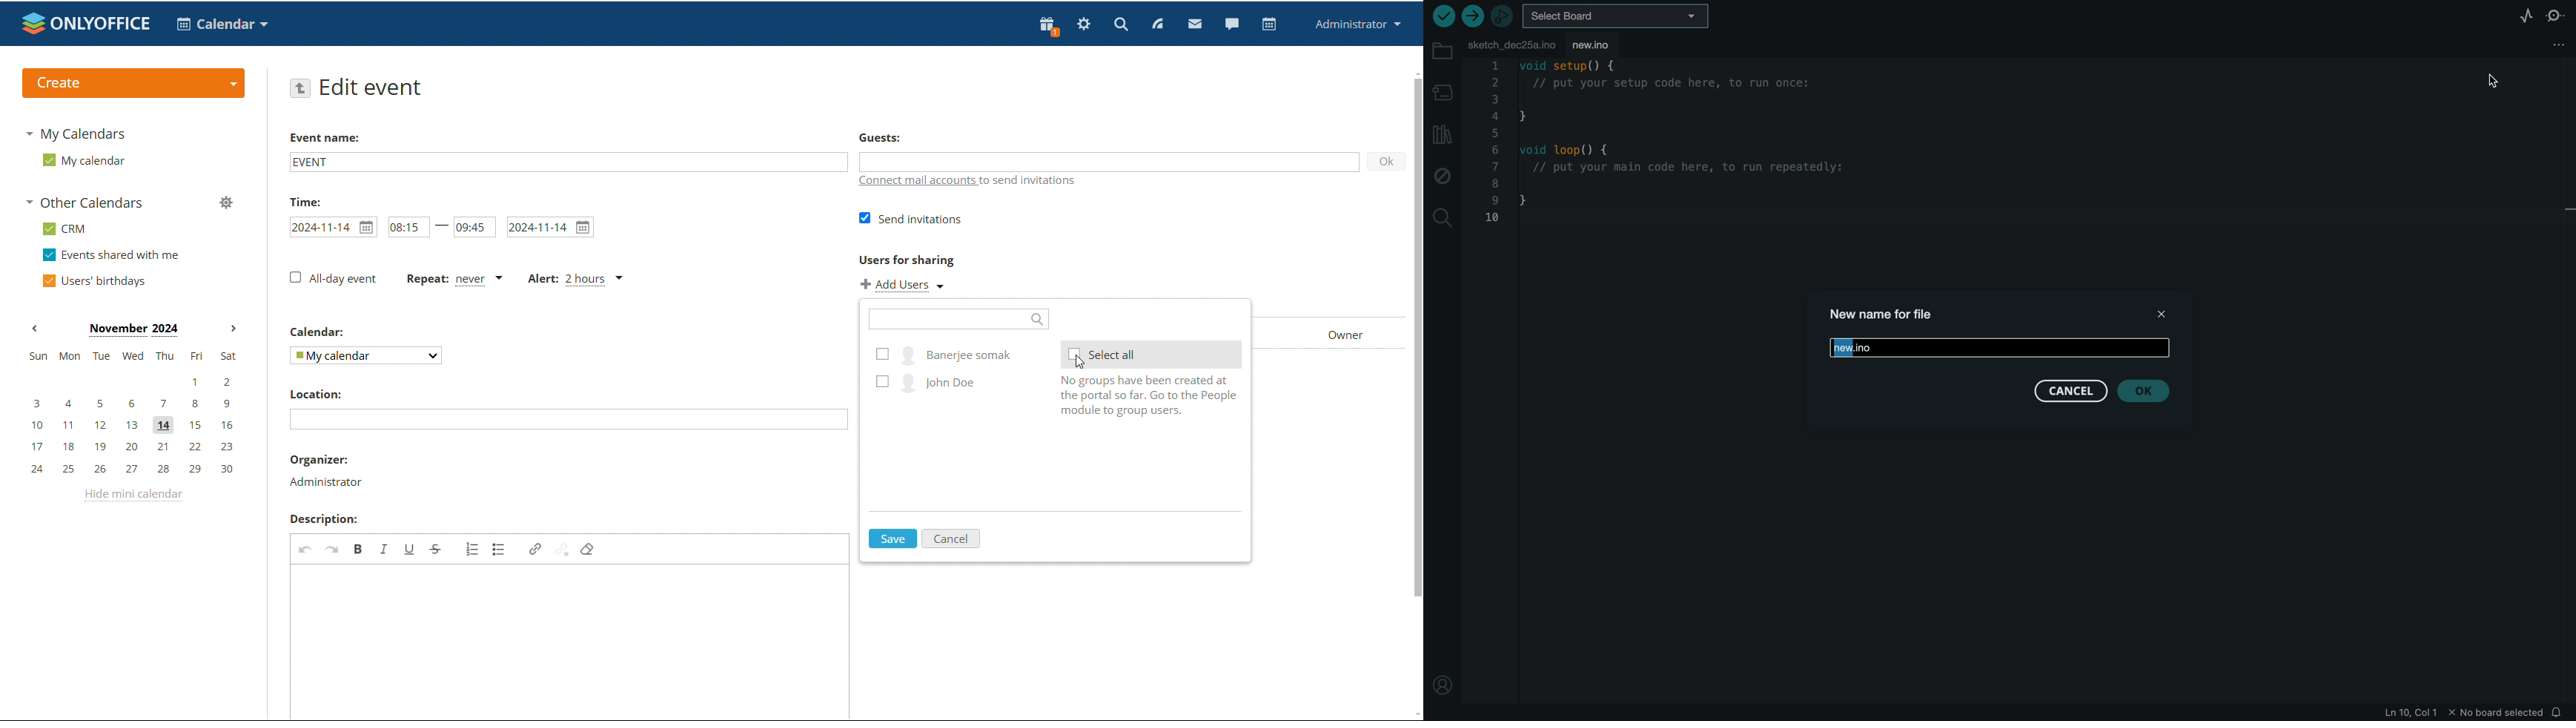 The width and height of the screenshot is (2576, 728). Describe the element at coordinates (133, 355) in the screenshot. I see `mon, tue, wed, thu, fri, sat, sun` at that location.